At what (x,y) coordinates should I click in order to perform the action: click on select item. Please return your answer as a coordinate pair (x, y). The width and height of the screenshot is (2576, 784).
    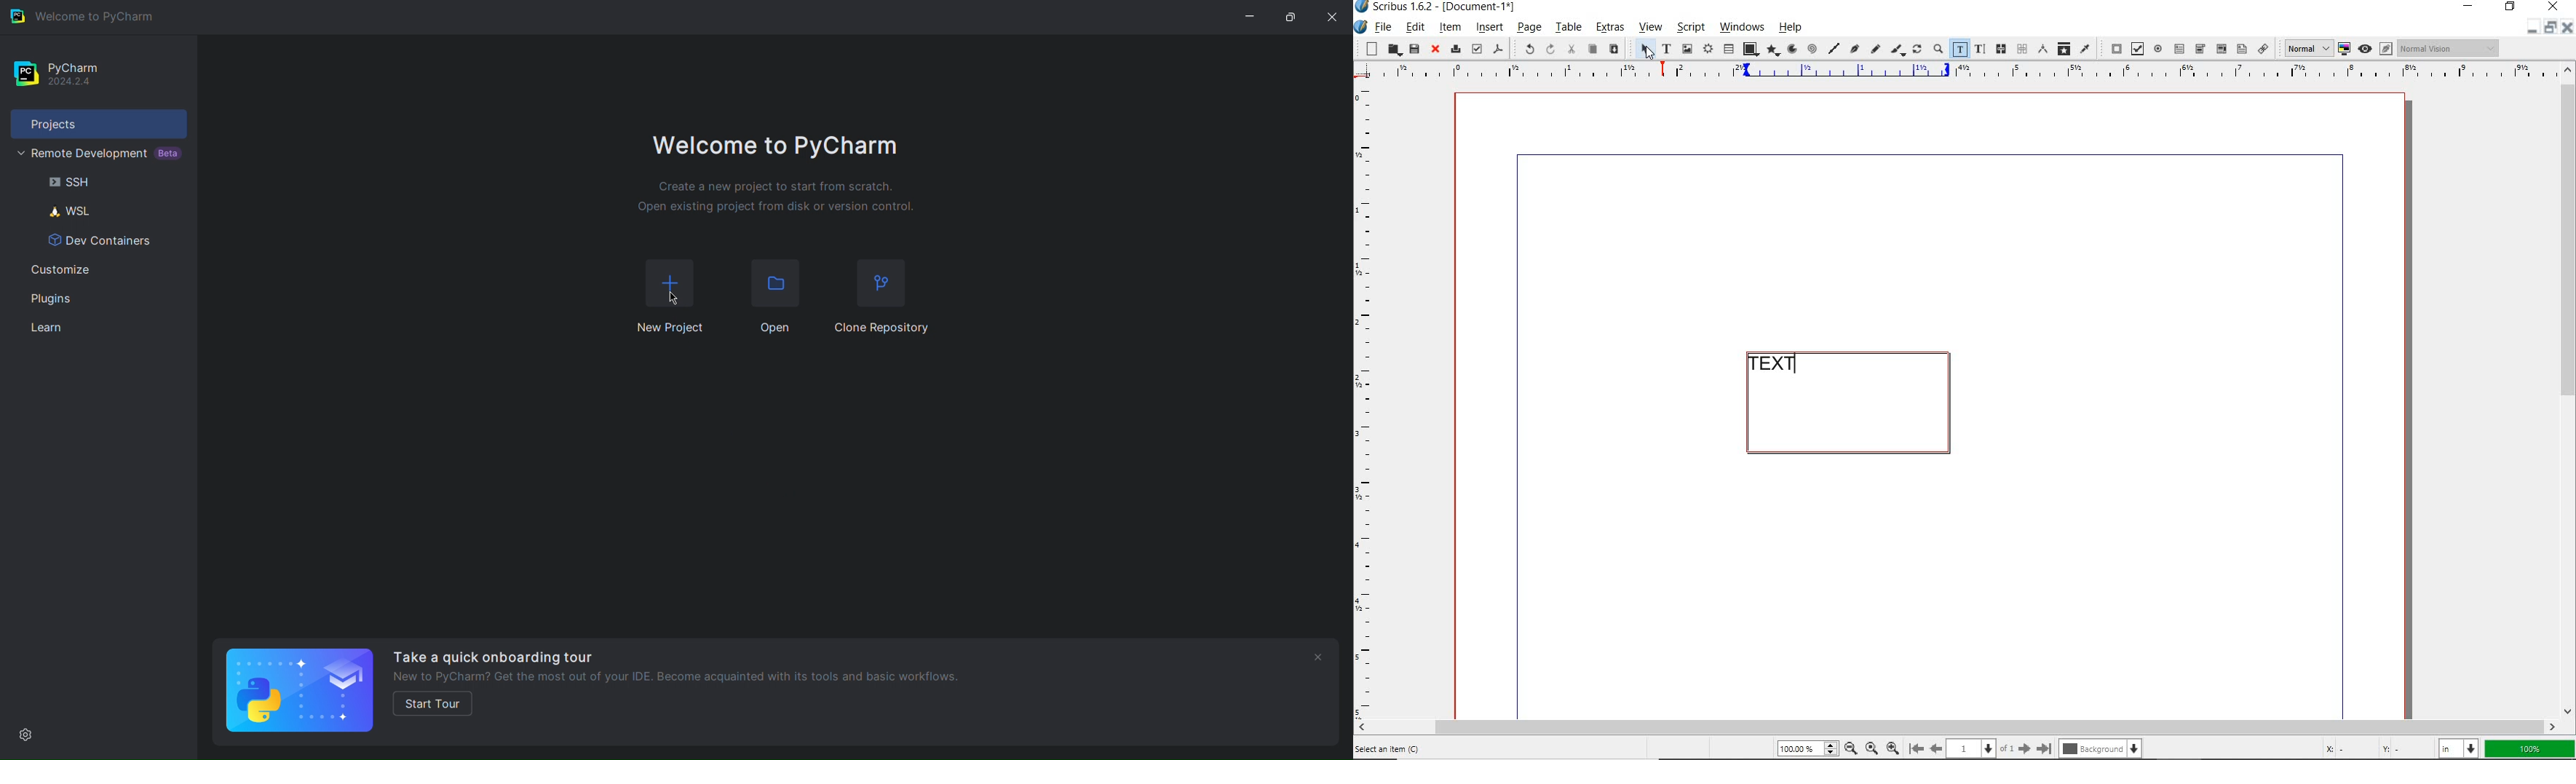
    Looking at the image, I should click on (1644, 49).